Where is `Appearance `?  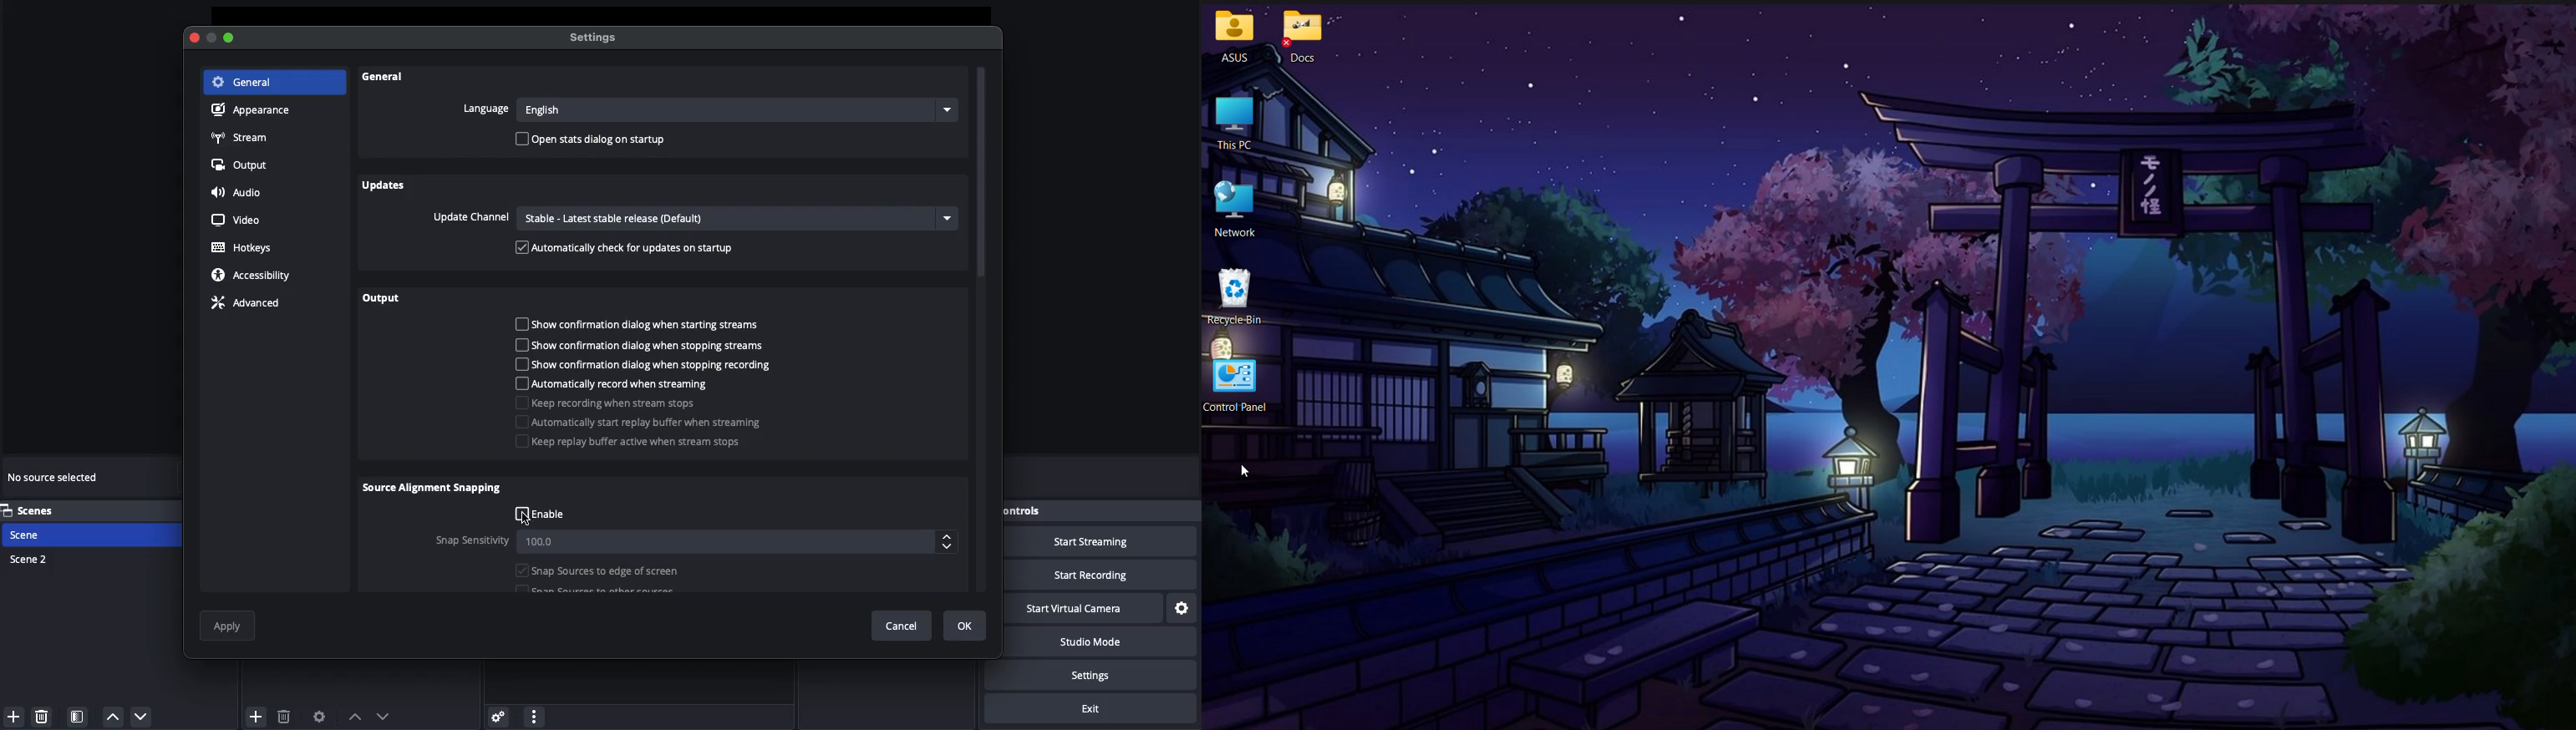
Appearance  is located at coordinates (255, 111).